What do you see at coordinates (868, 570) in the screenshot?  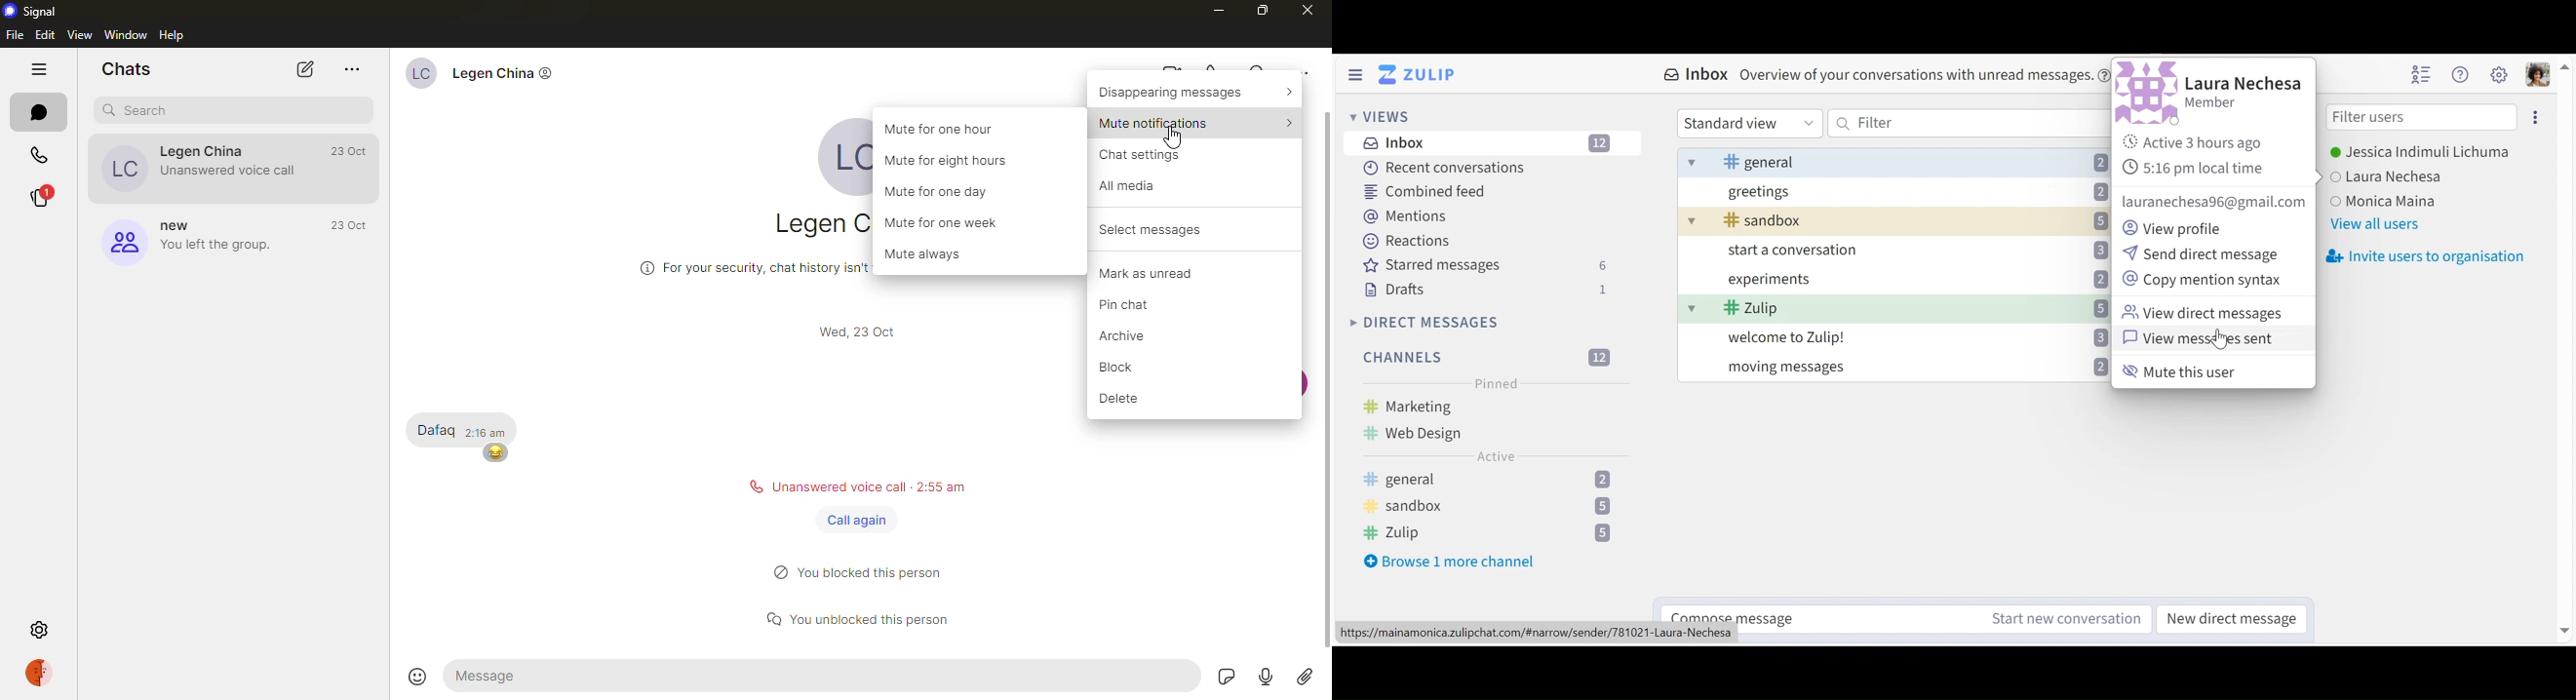 I see `status message` at bounding box center [868, 570].